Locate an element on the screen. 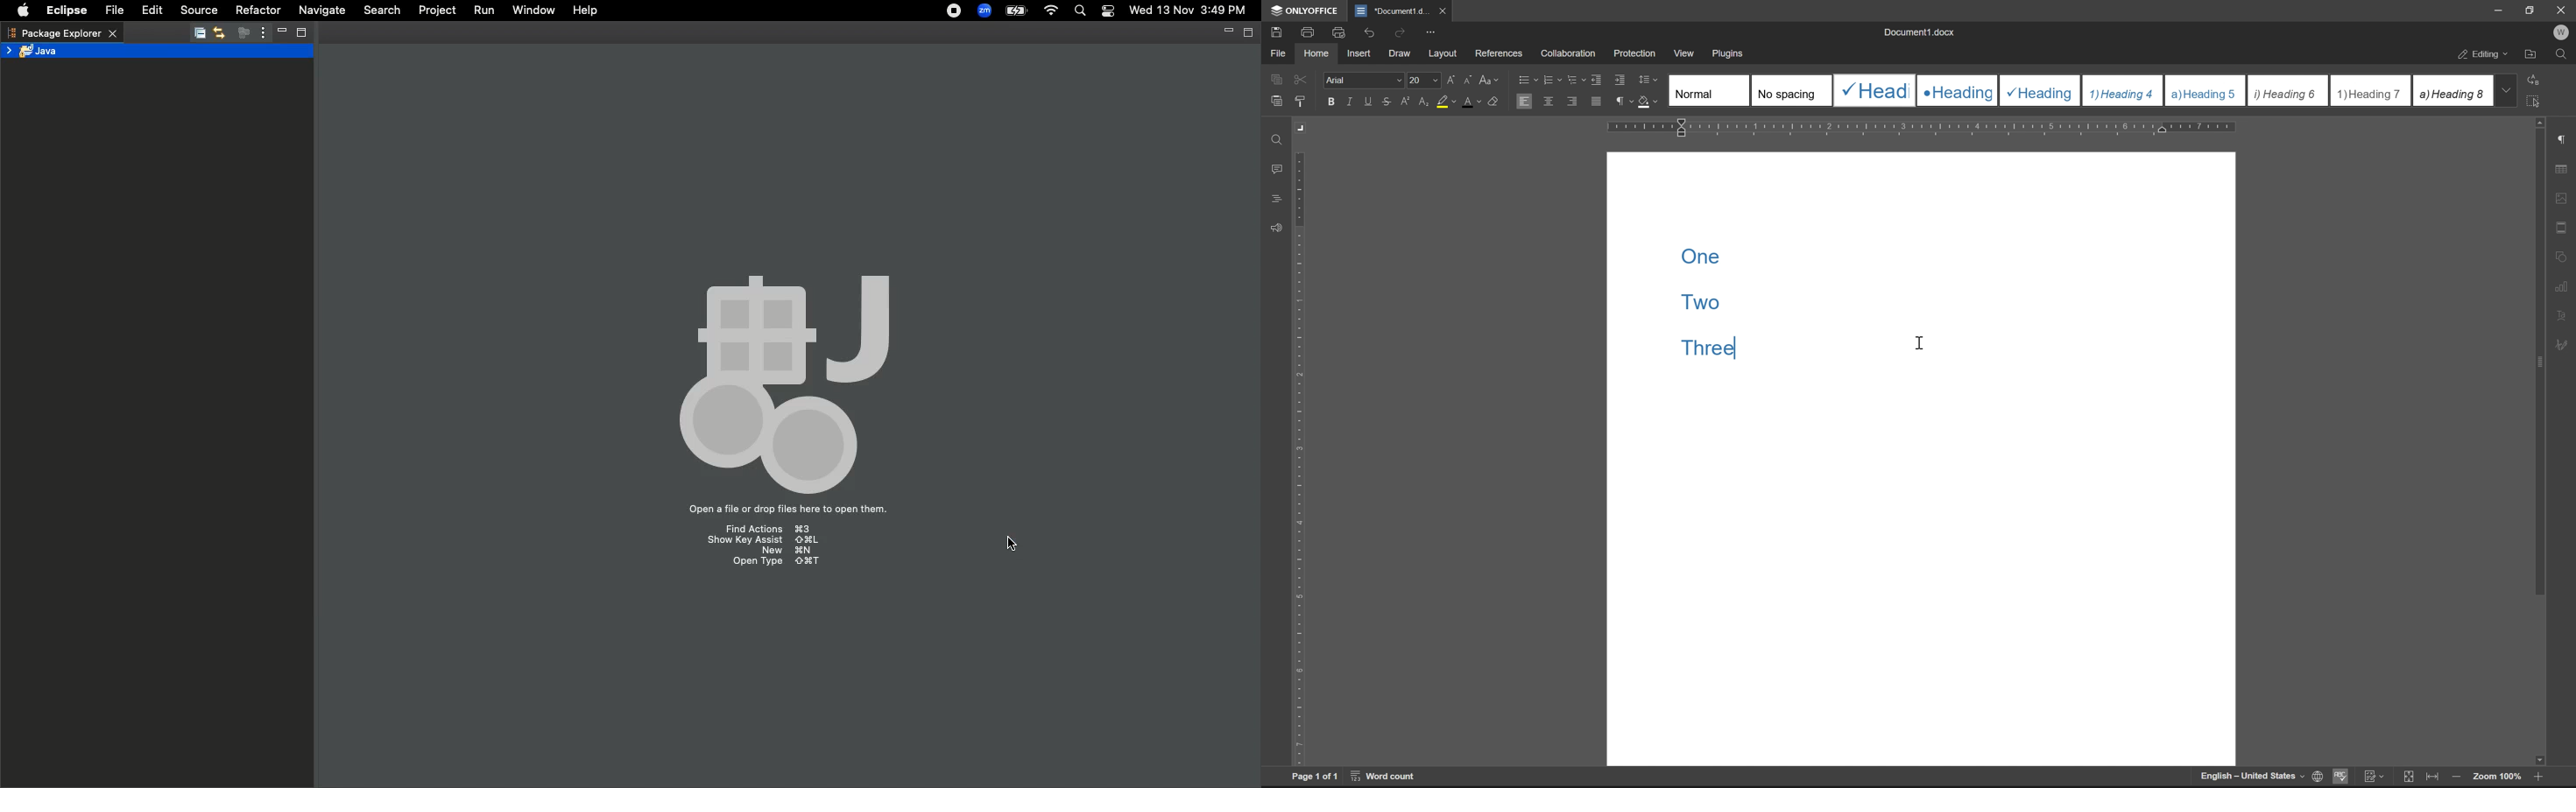  shading is located at coordinates (1646, 100).